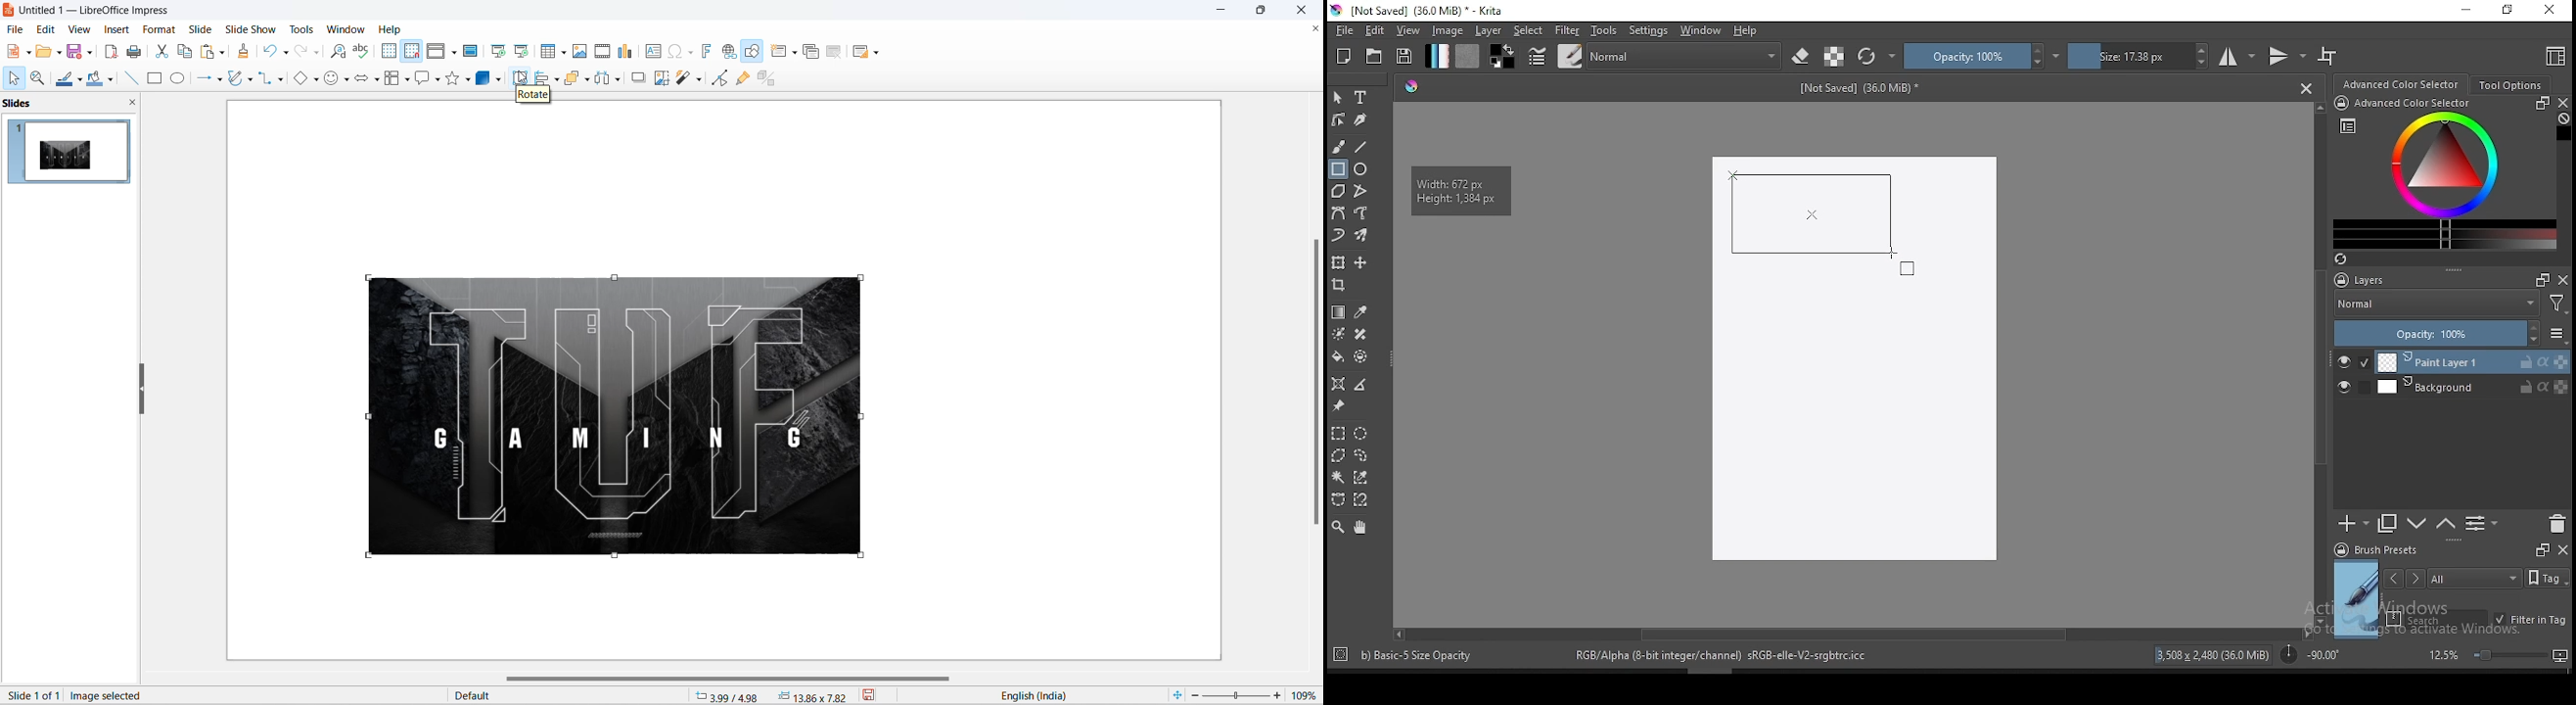 This screenshot has height=728, width=2576. I want to click on select, so click(12, 79).